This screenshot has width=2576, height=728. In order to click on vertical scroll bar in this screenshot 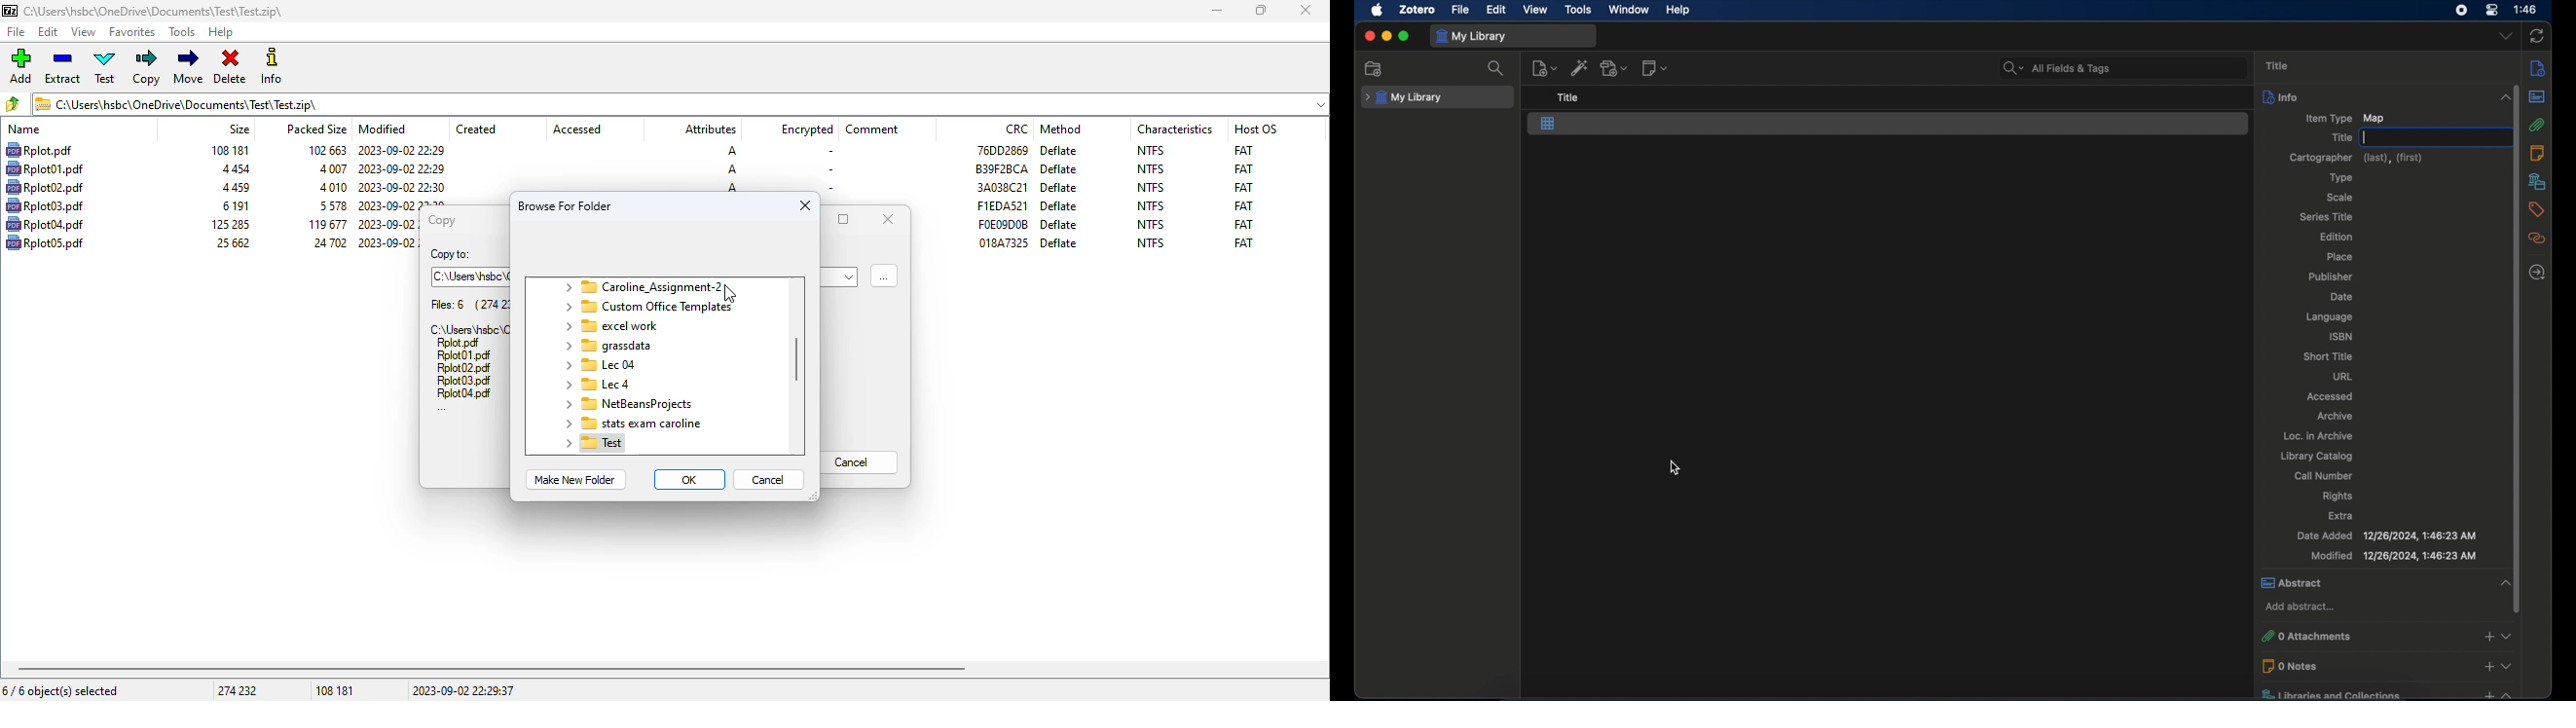, I will do `click(2517, 349)`.